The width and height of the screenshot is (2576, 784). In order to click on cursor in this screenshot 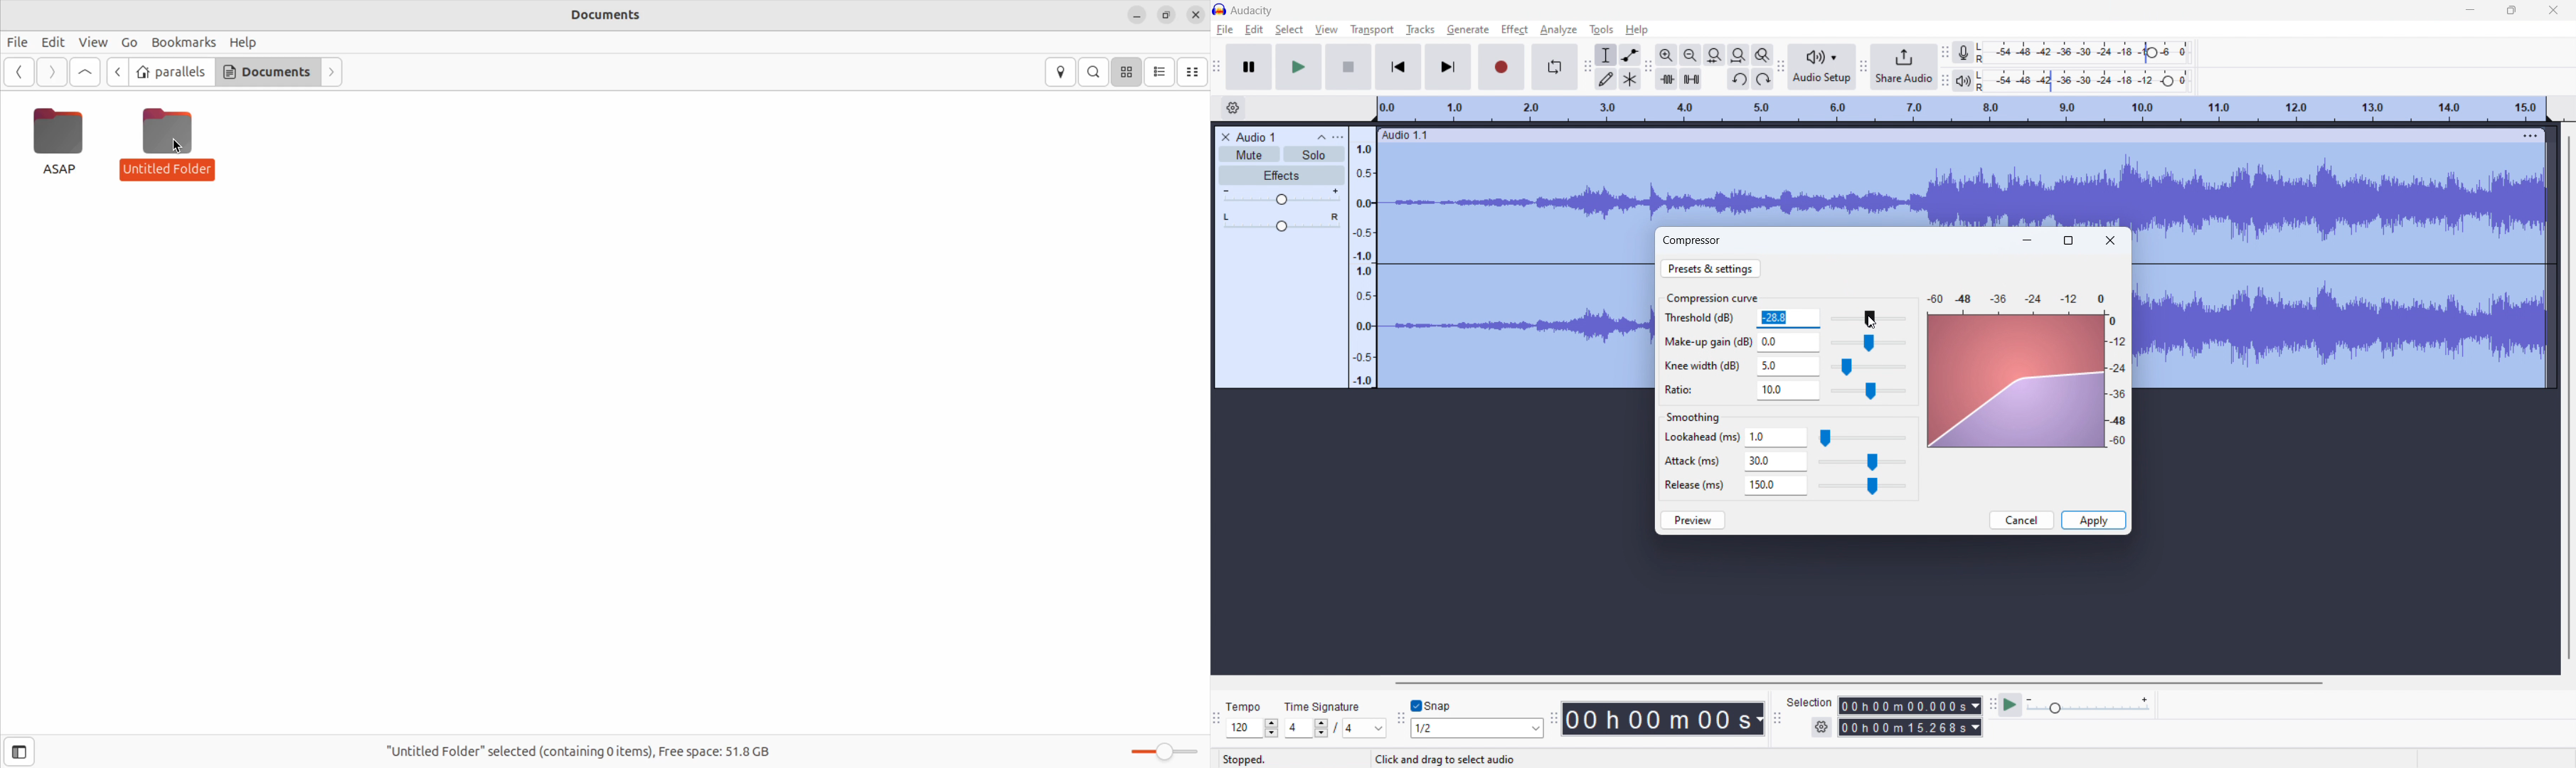, I will do `click(182, 150)`.